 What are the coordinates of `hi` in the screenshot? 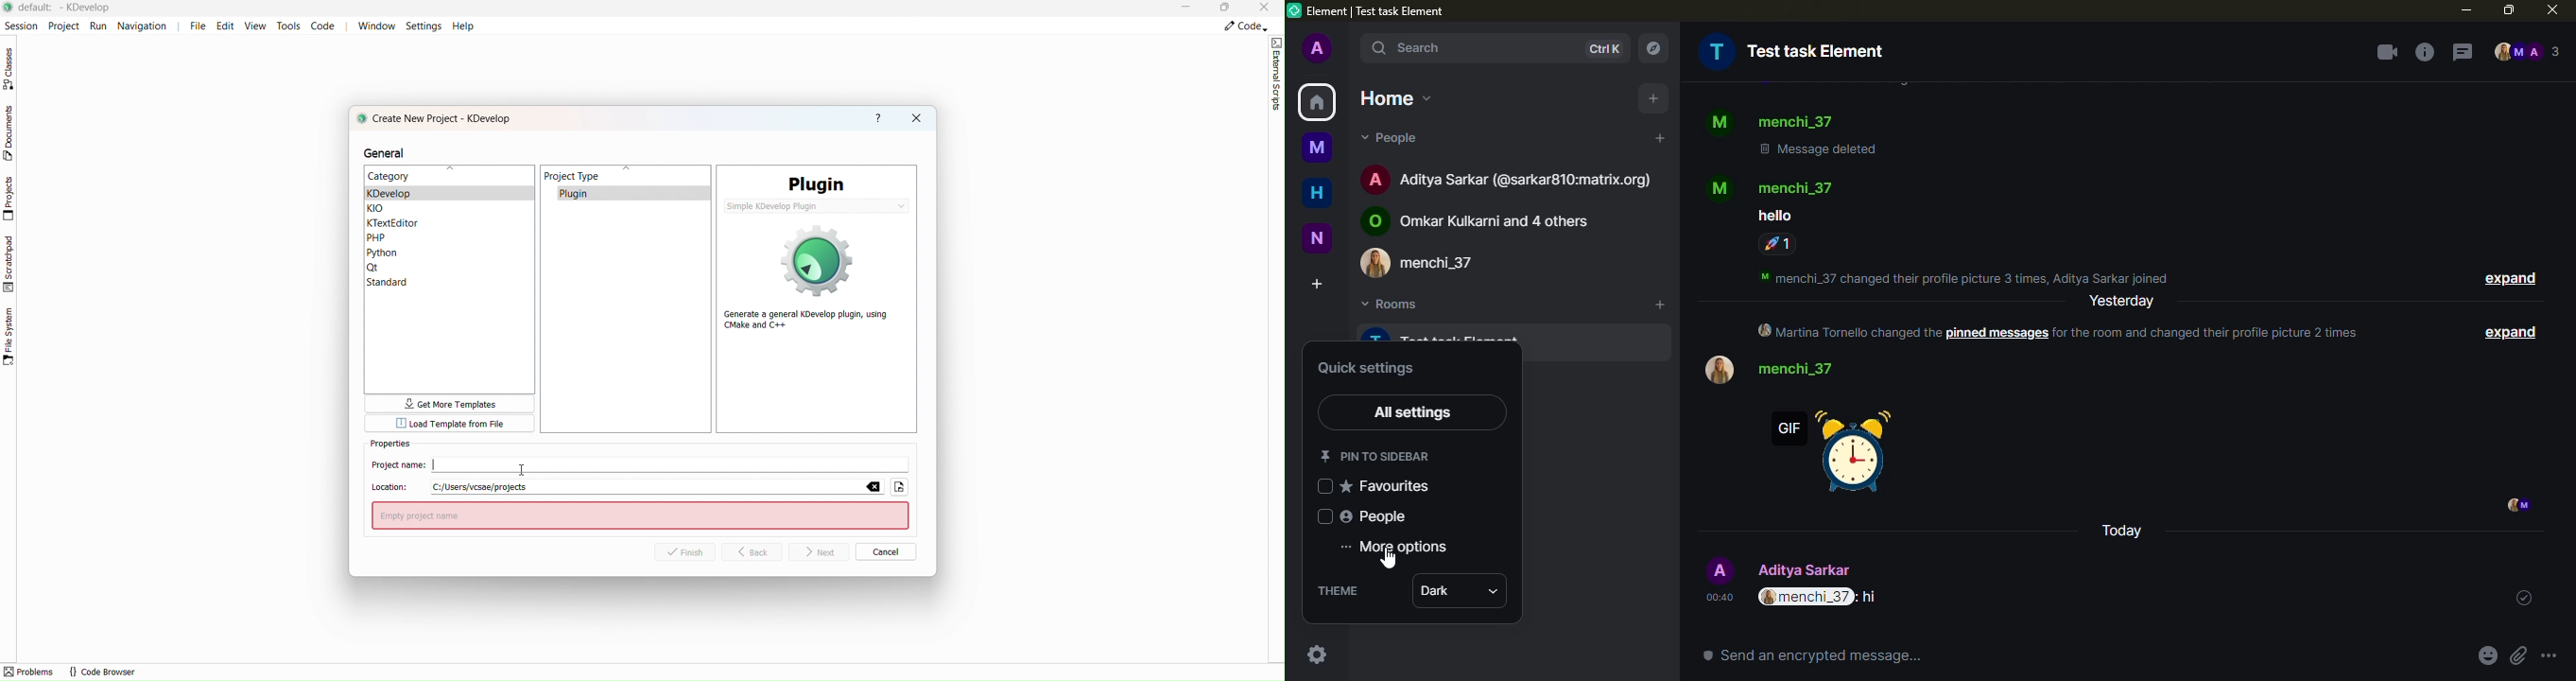 It's located at (1873, 598).